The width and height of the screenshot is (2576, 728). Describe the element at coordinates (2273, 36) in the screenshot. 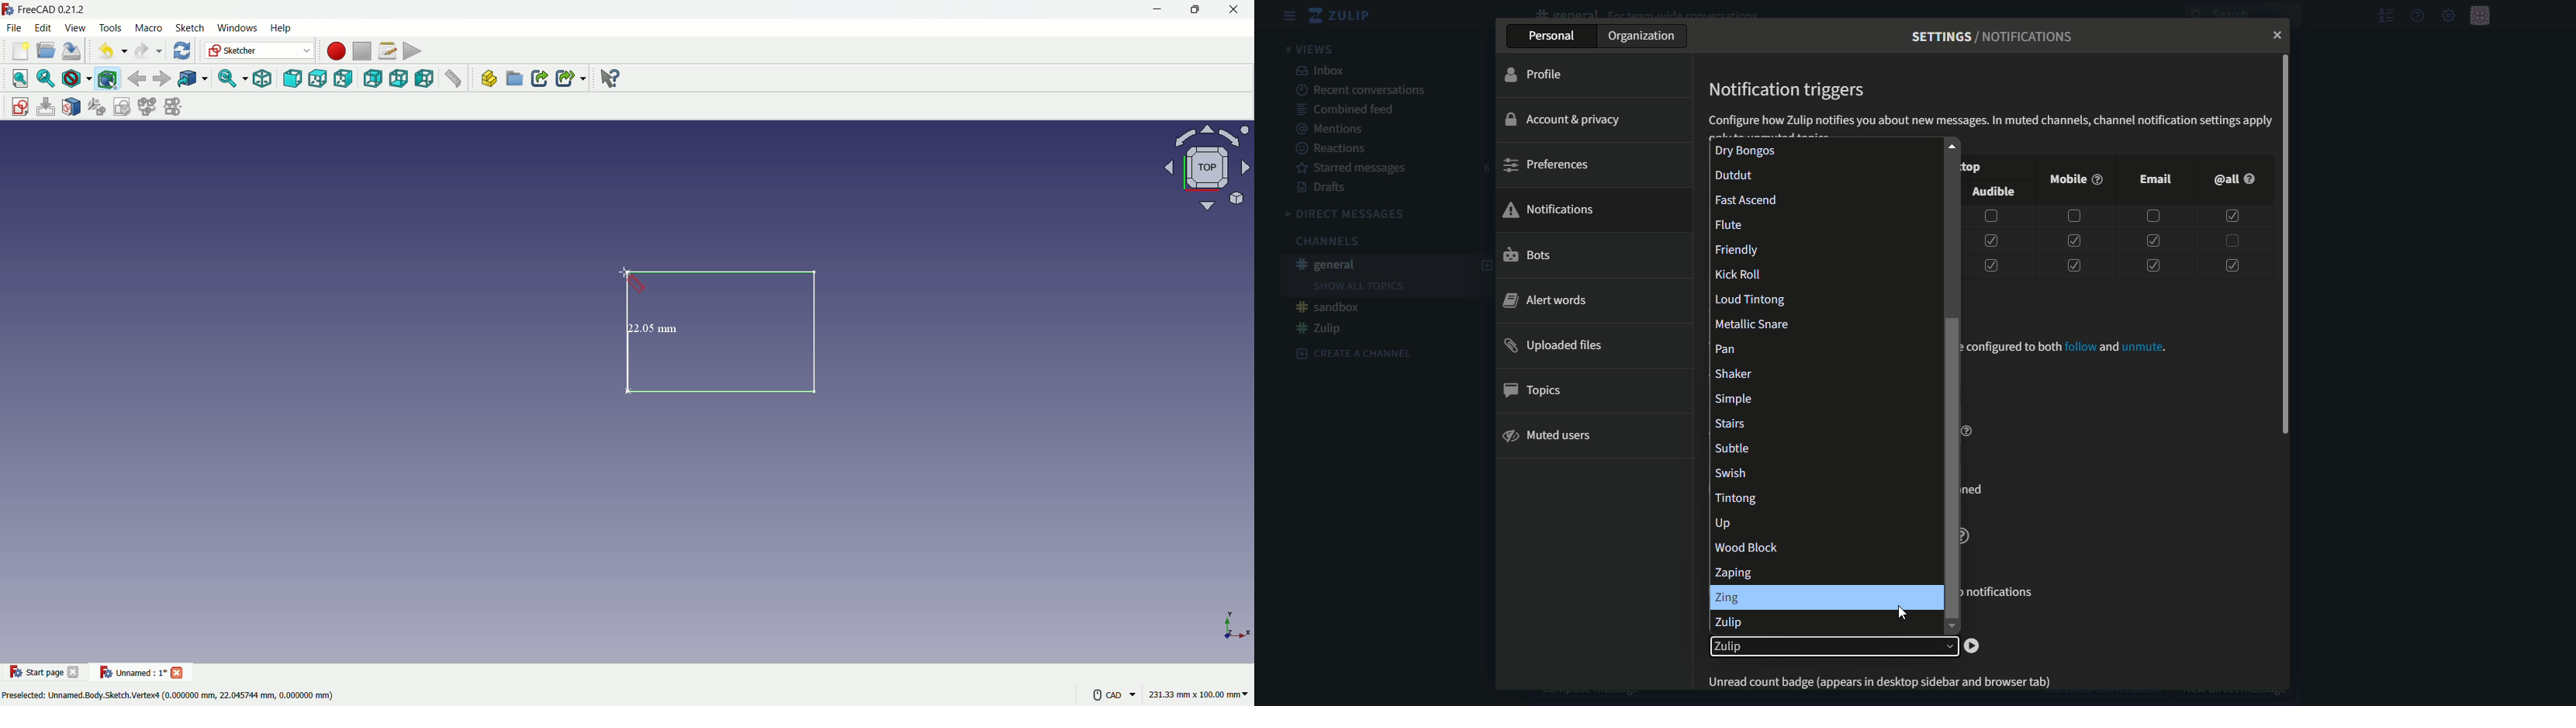

I see `close` at that location.